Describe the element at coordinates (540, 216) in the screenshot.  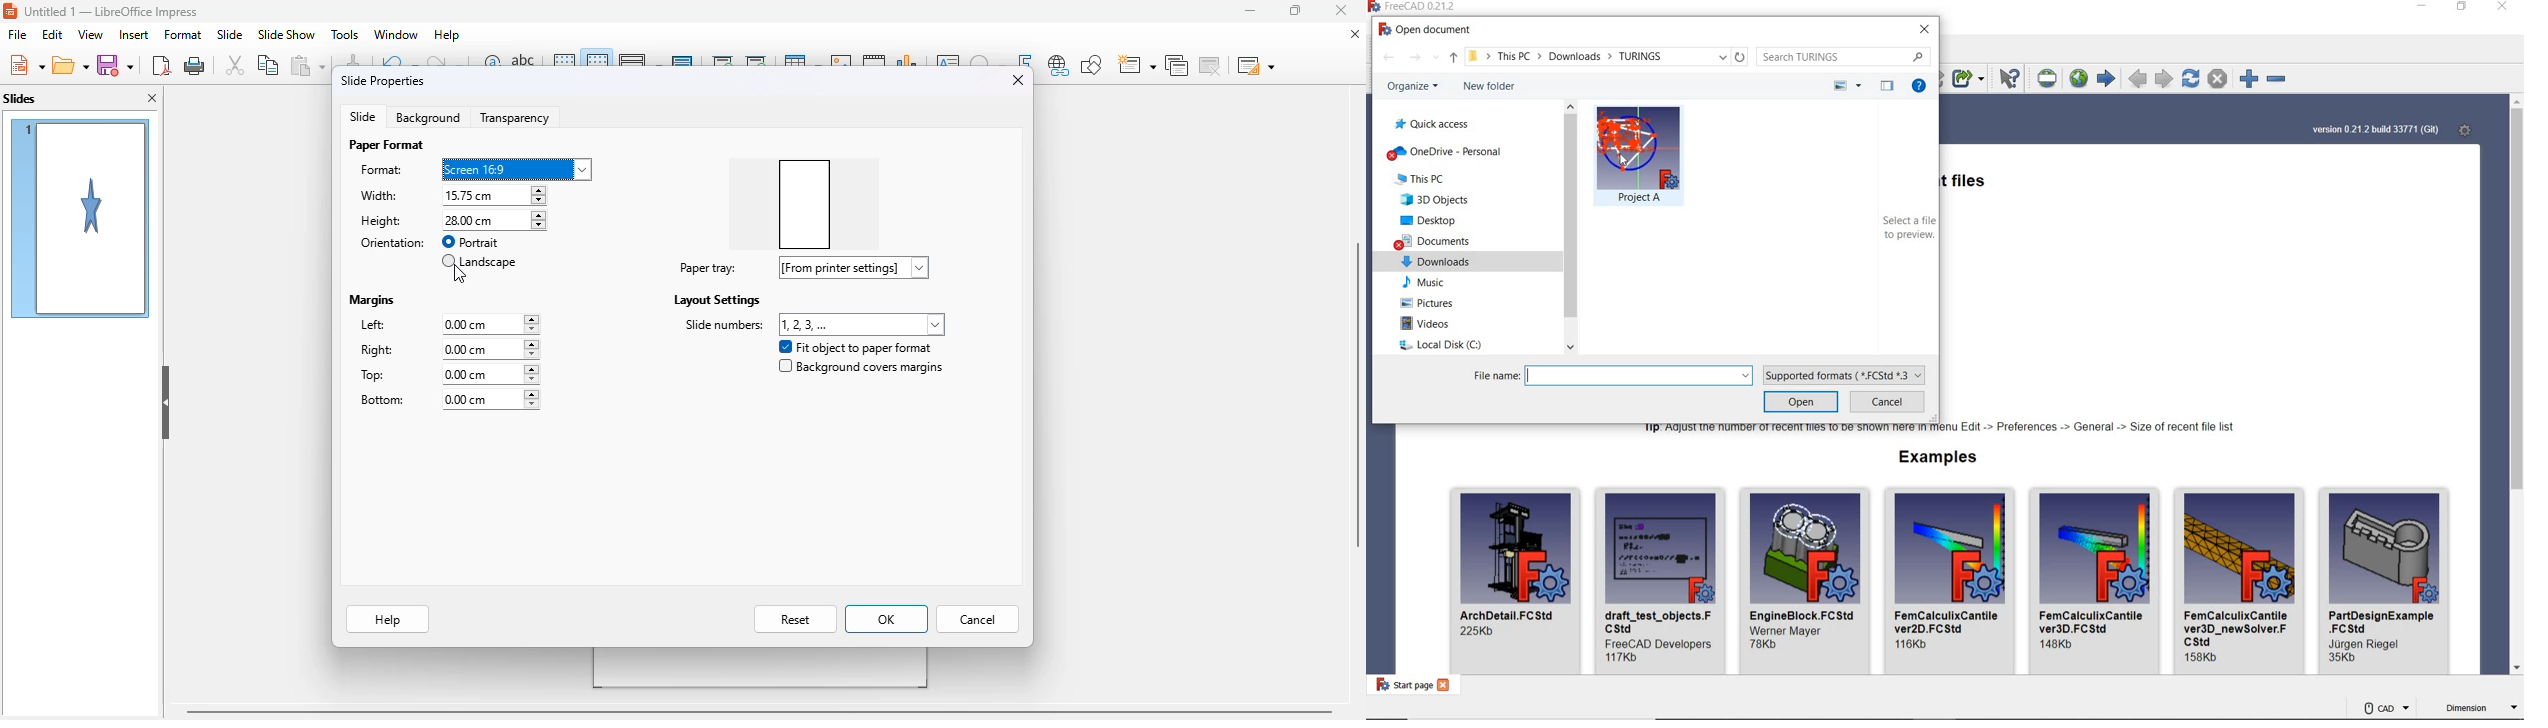
I see `increase height` at that location.